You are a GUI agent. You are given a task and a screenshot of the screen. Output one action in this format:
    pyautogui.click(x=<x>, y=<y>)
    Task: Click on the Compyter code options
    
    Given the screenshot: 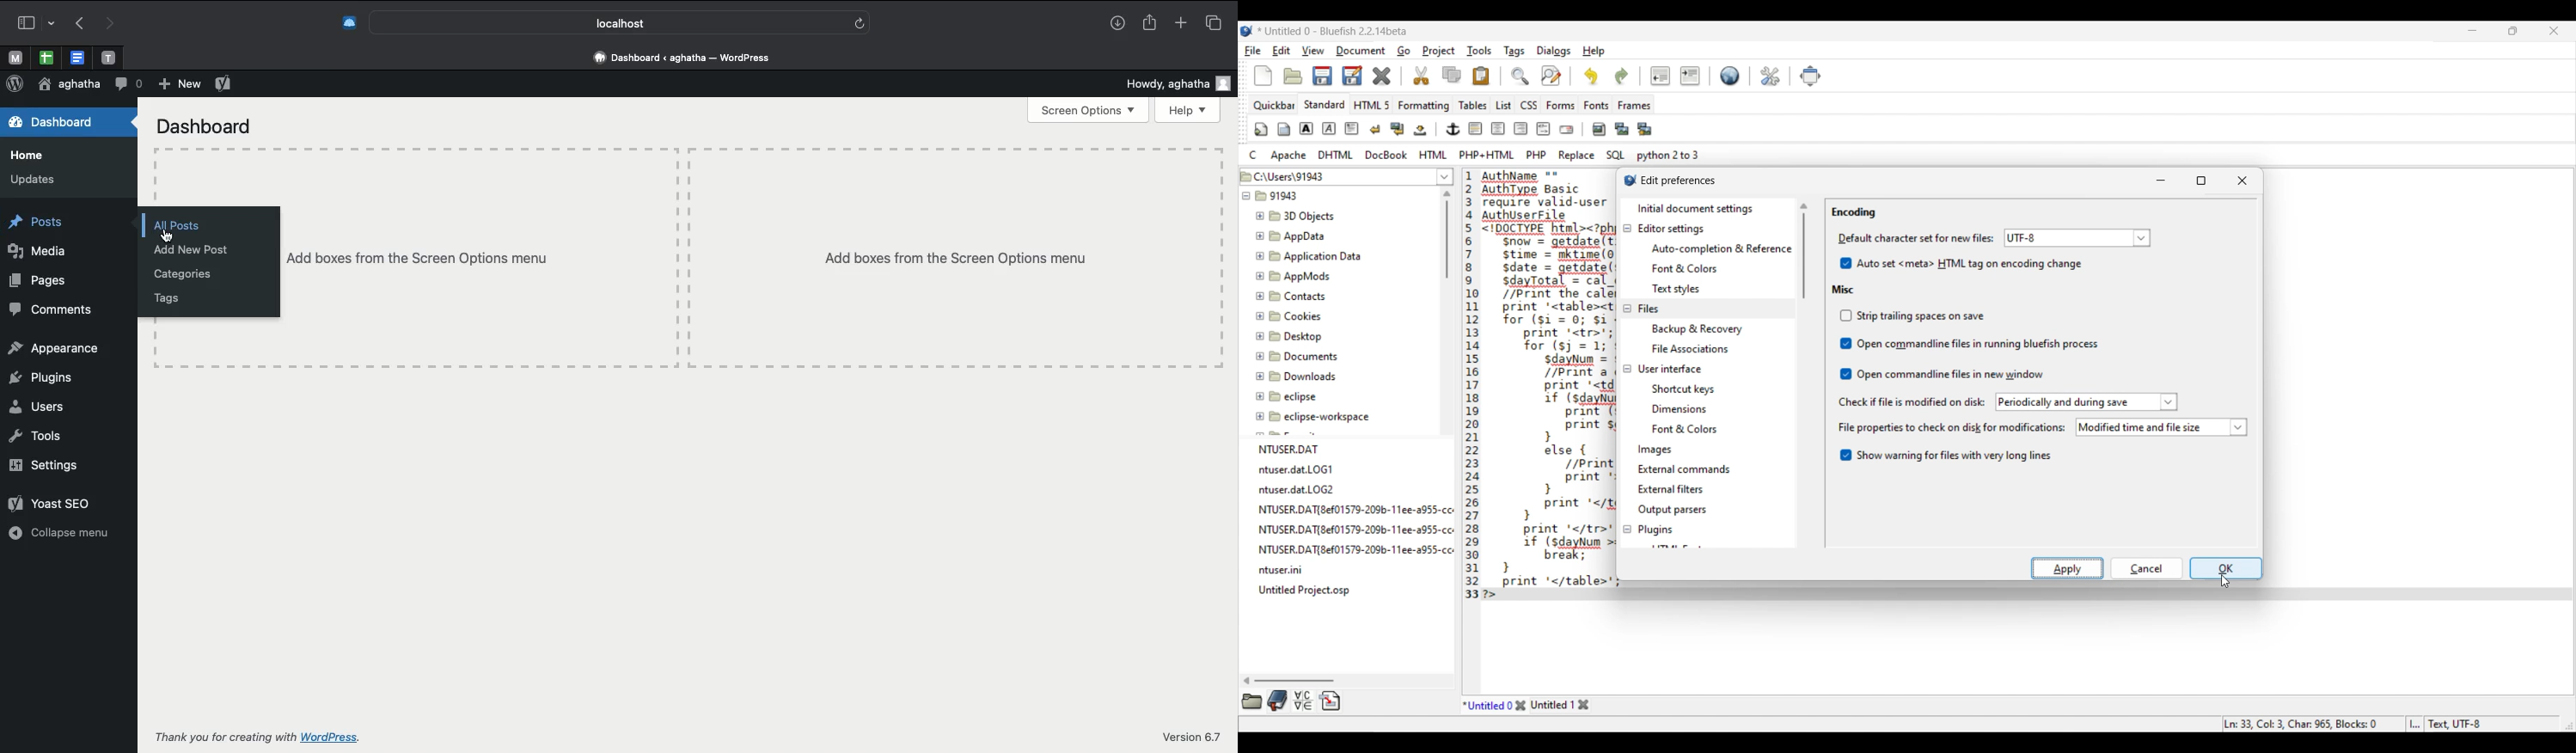 What is the action you would take?
    pyautogui.click(x=1474, y=155)
    